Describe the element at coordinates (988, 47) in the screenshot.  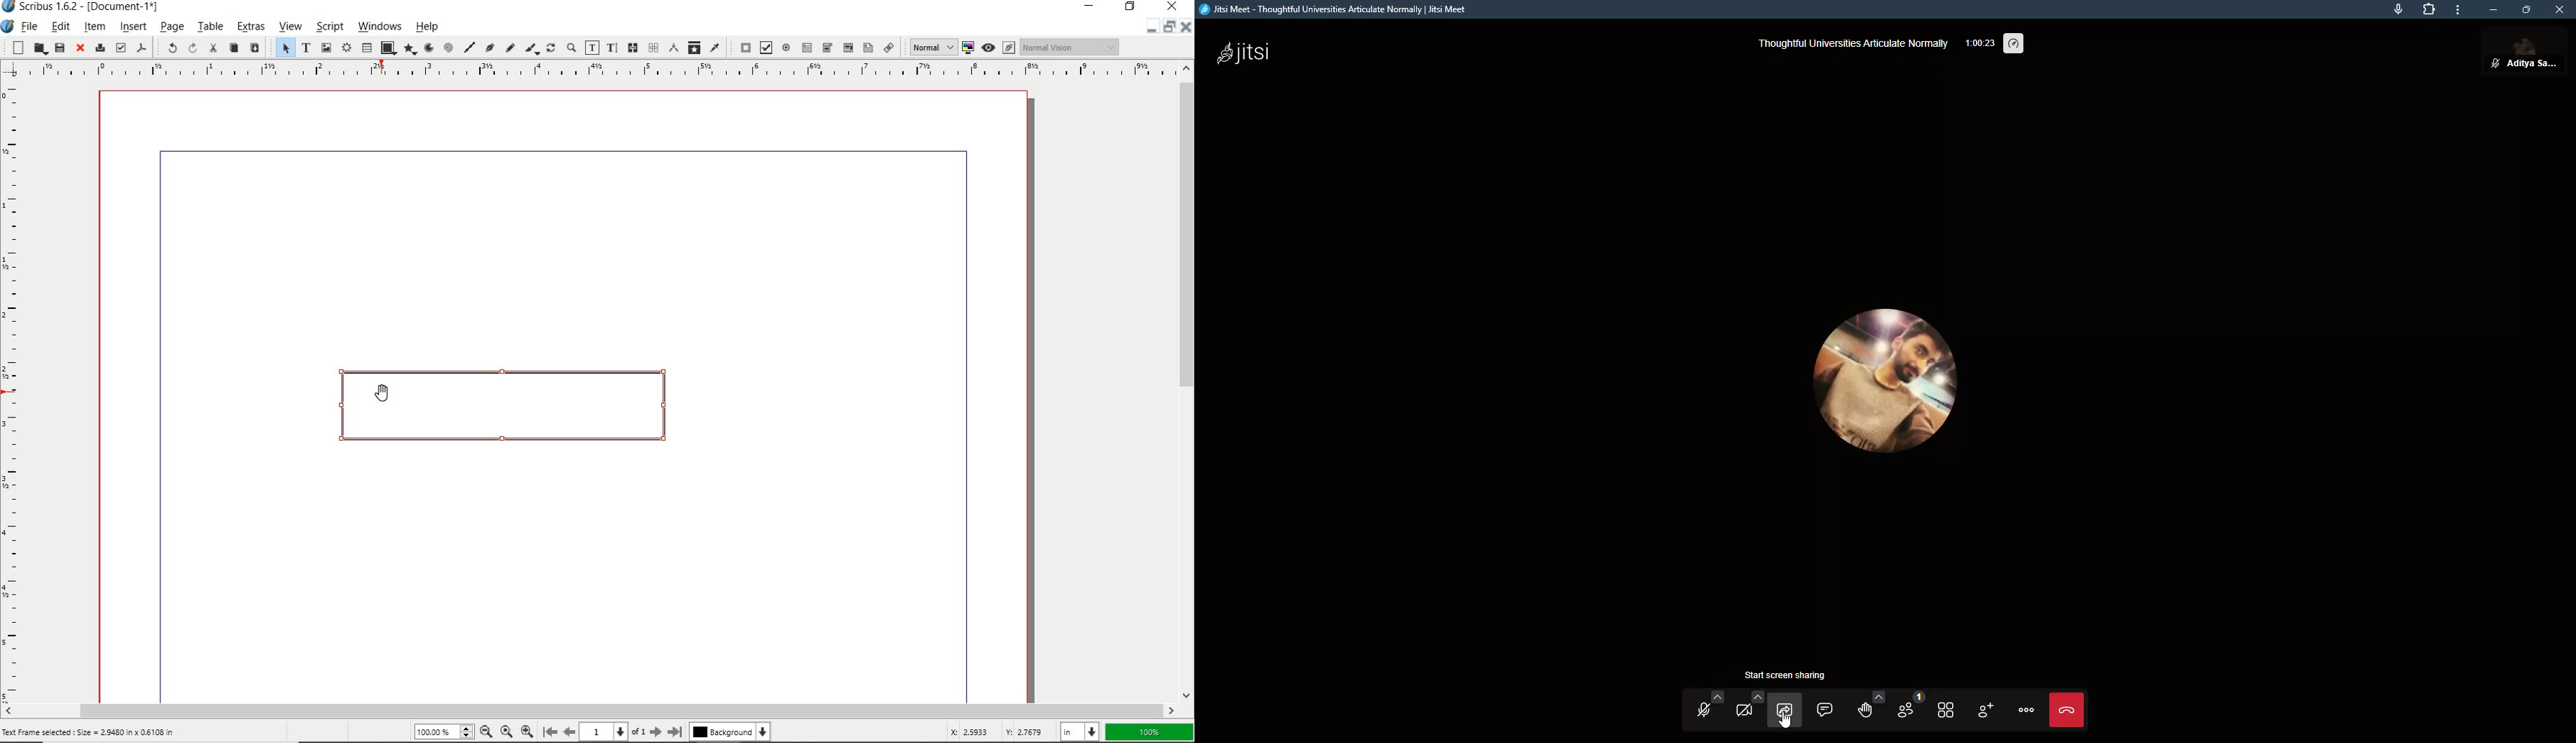
I see `Preview mode` at that location.